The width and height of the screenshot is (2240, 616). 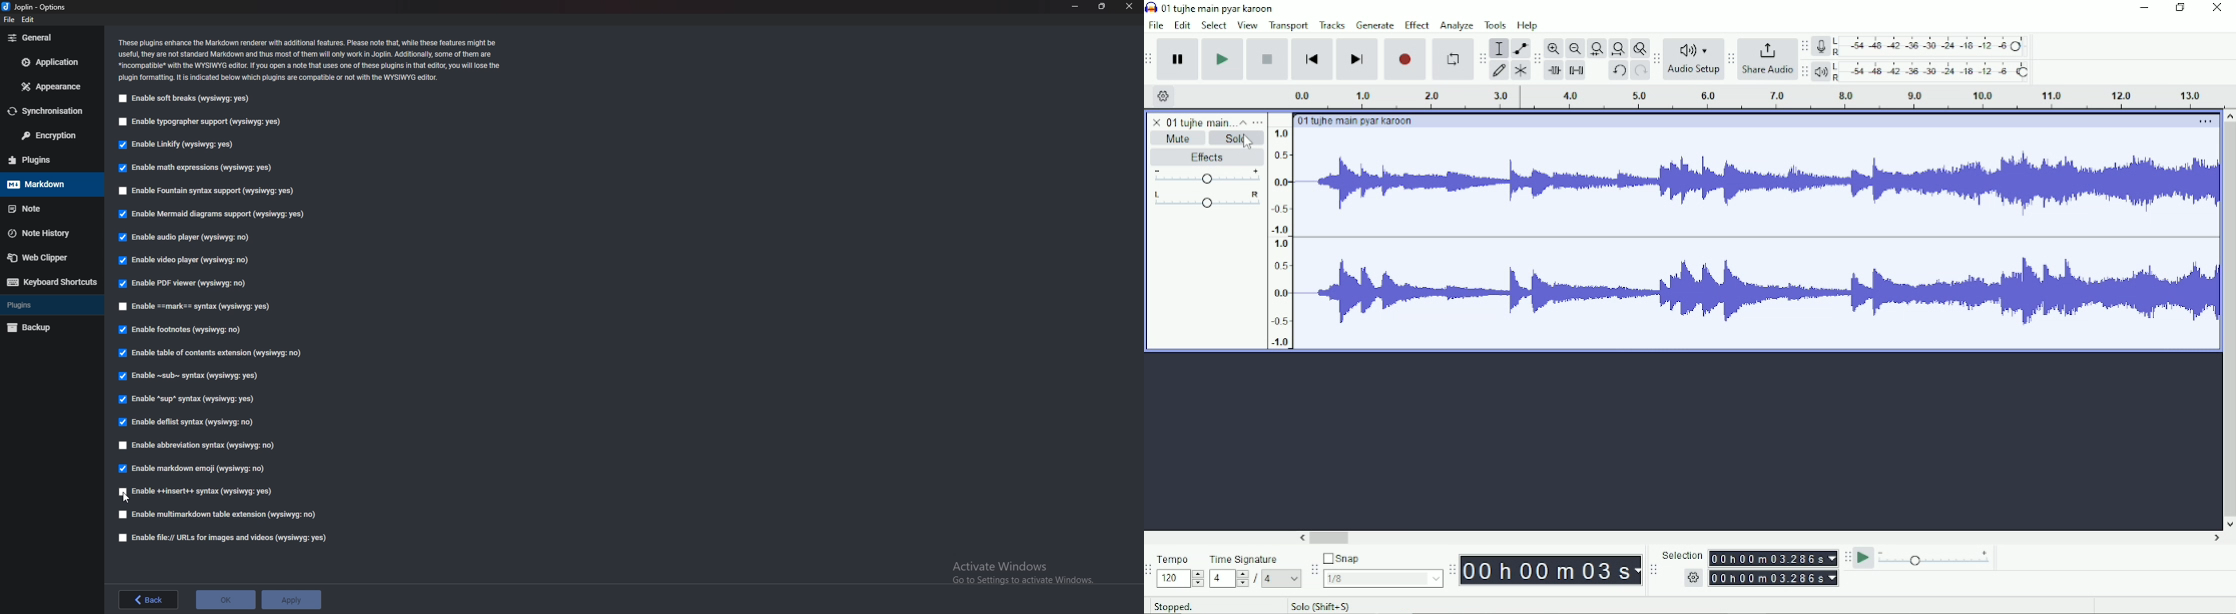 I want to click on enable mermaid diagrams support, so click(x=214, y=216).